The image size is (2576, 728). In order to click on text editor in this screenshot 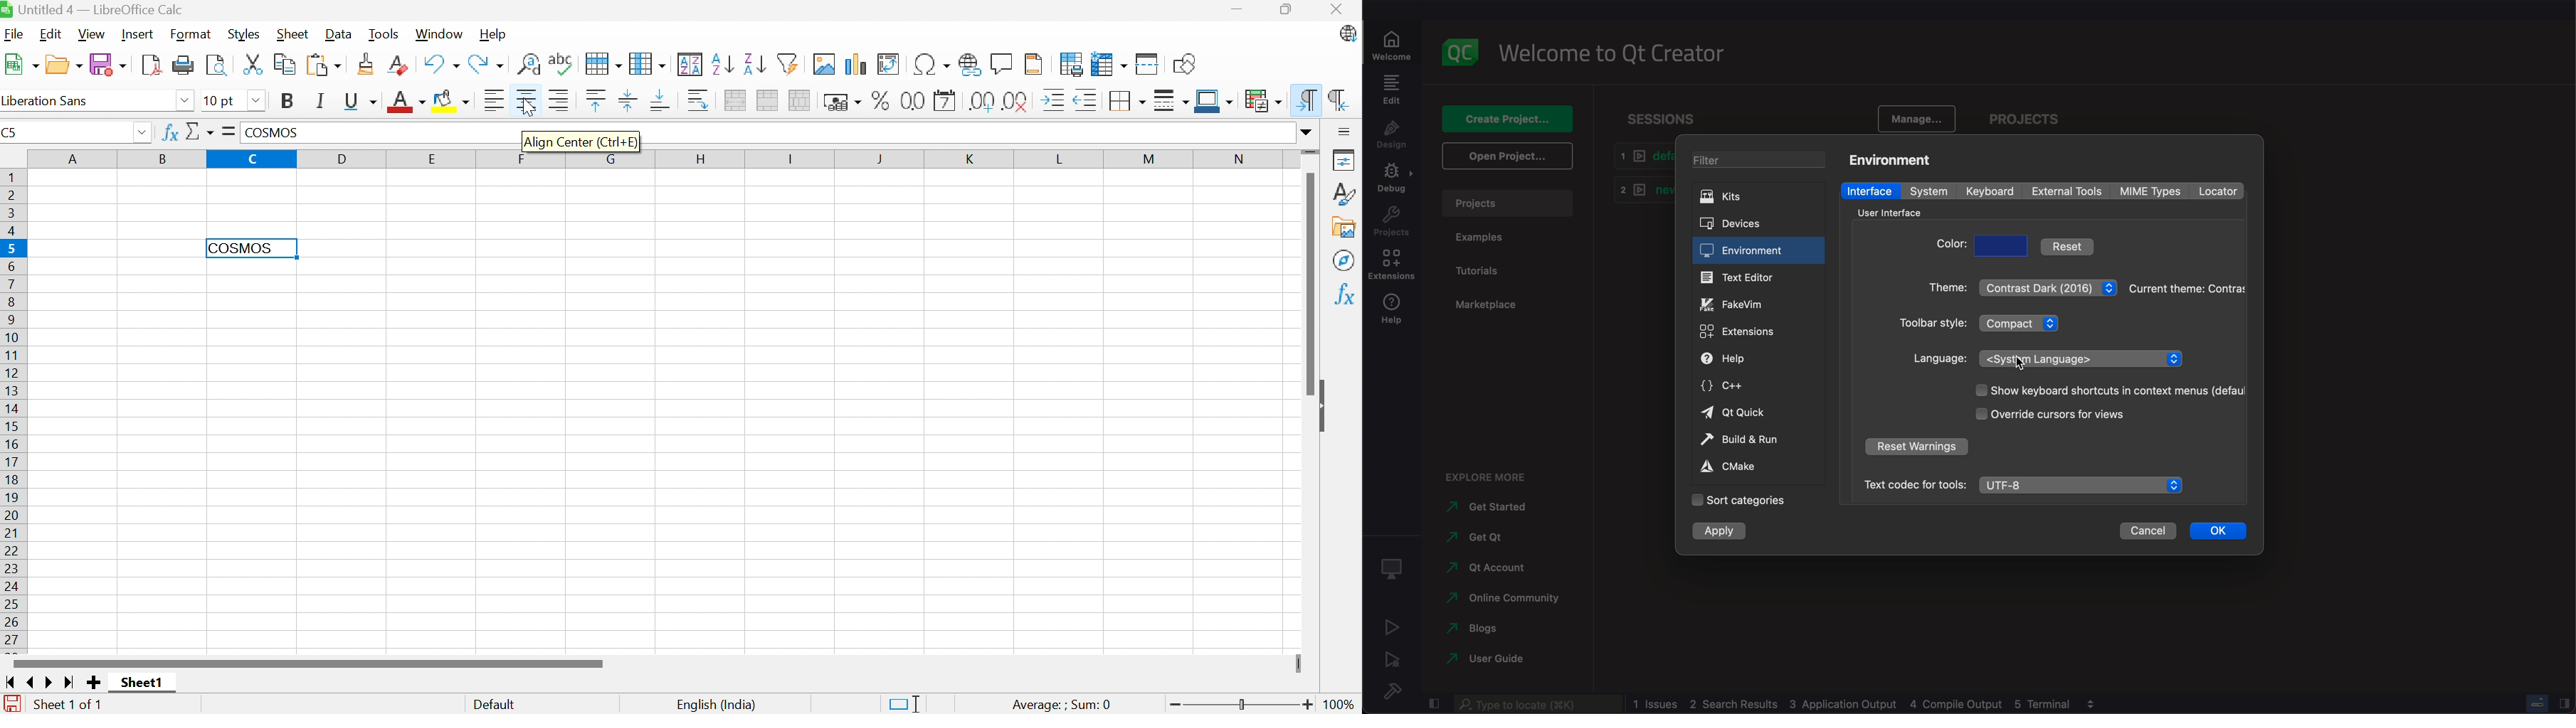, I will do `click(1757, 278)`.